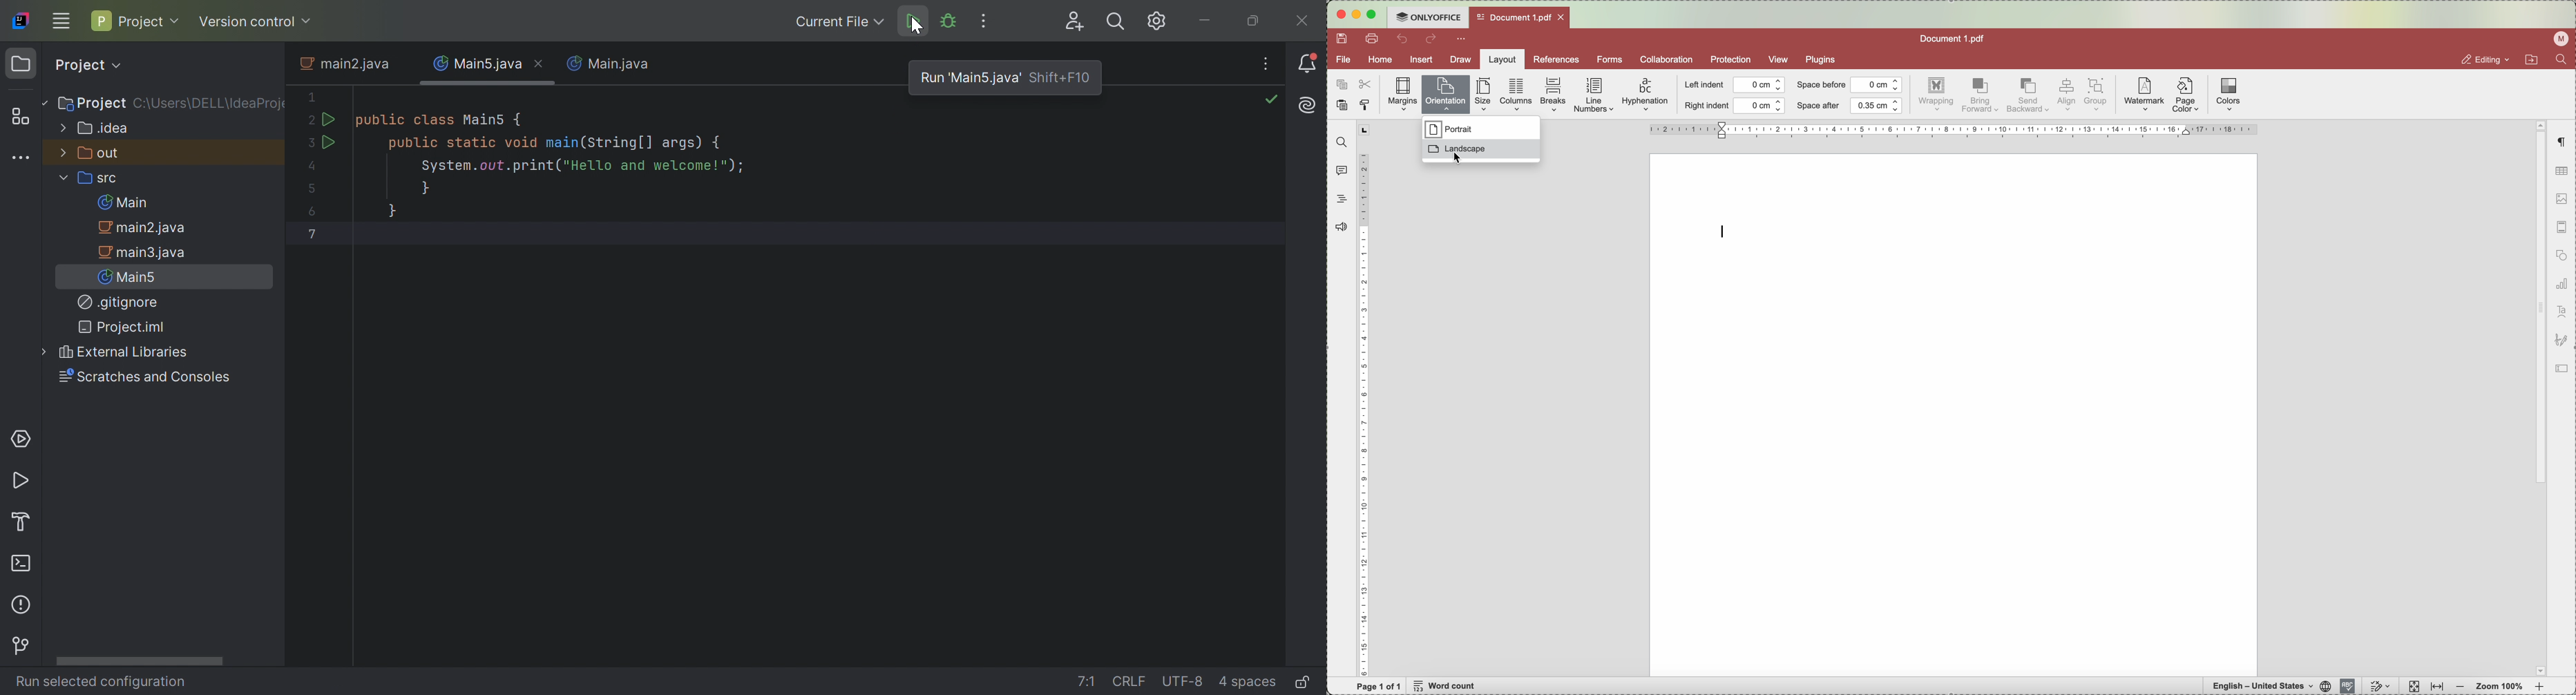 The width and height of the screenshot is (2576, 700). Describe the element at coordinates (1375, 14) in the screenshot. I see `maximize` at that location.